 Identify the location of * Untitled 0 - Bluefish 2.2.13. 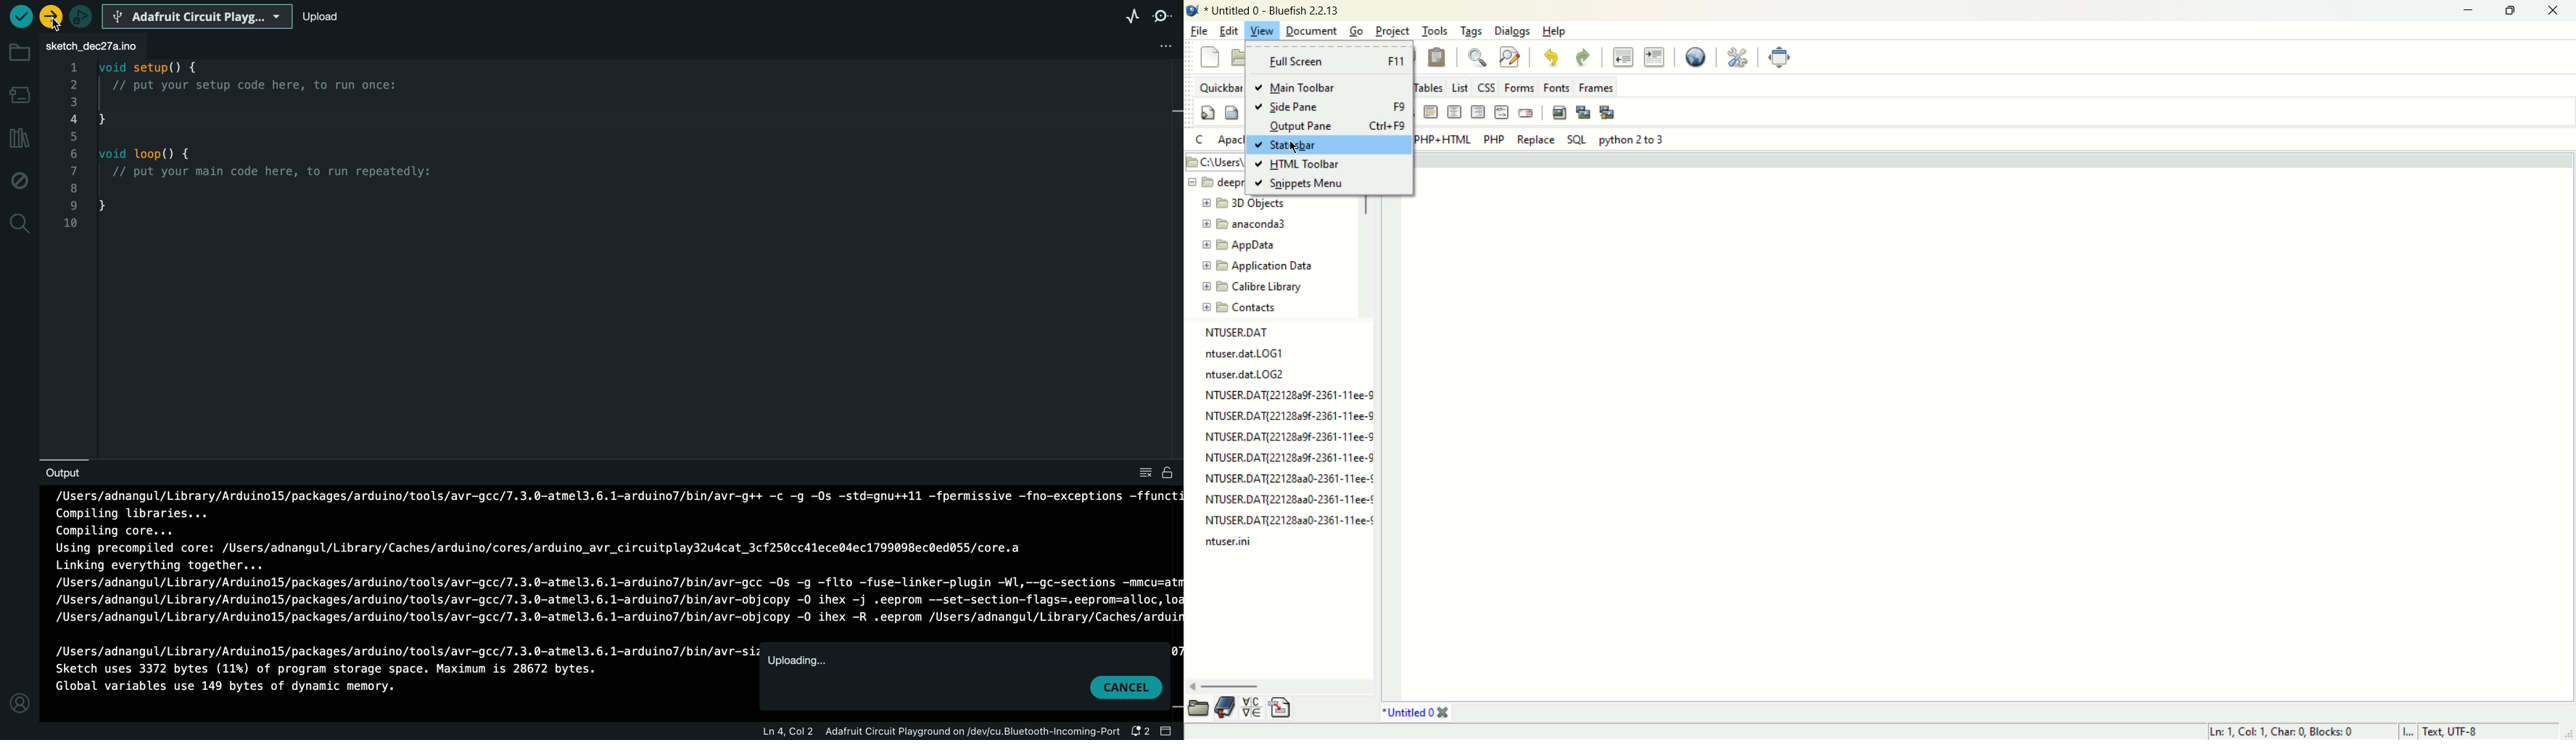
(1271, 11).